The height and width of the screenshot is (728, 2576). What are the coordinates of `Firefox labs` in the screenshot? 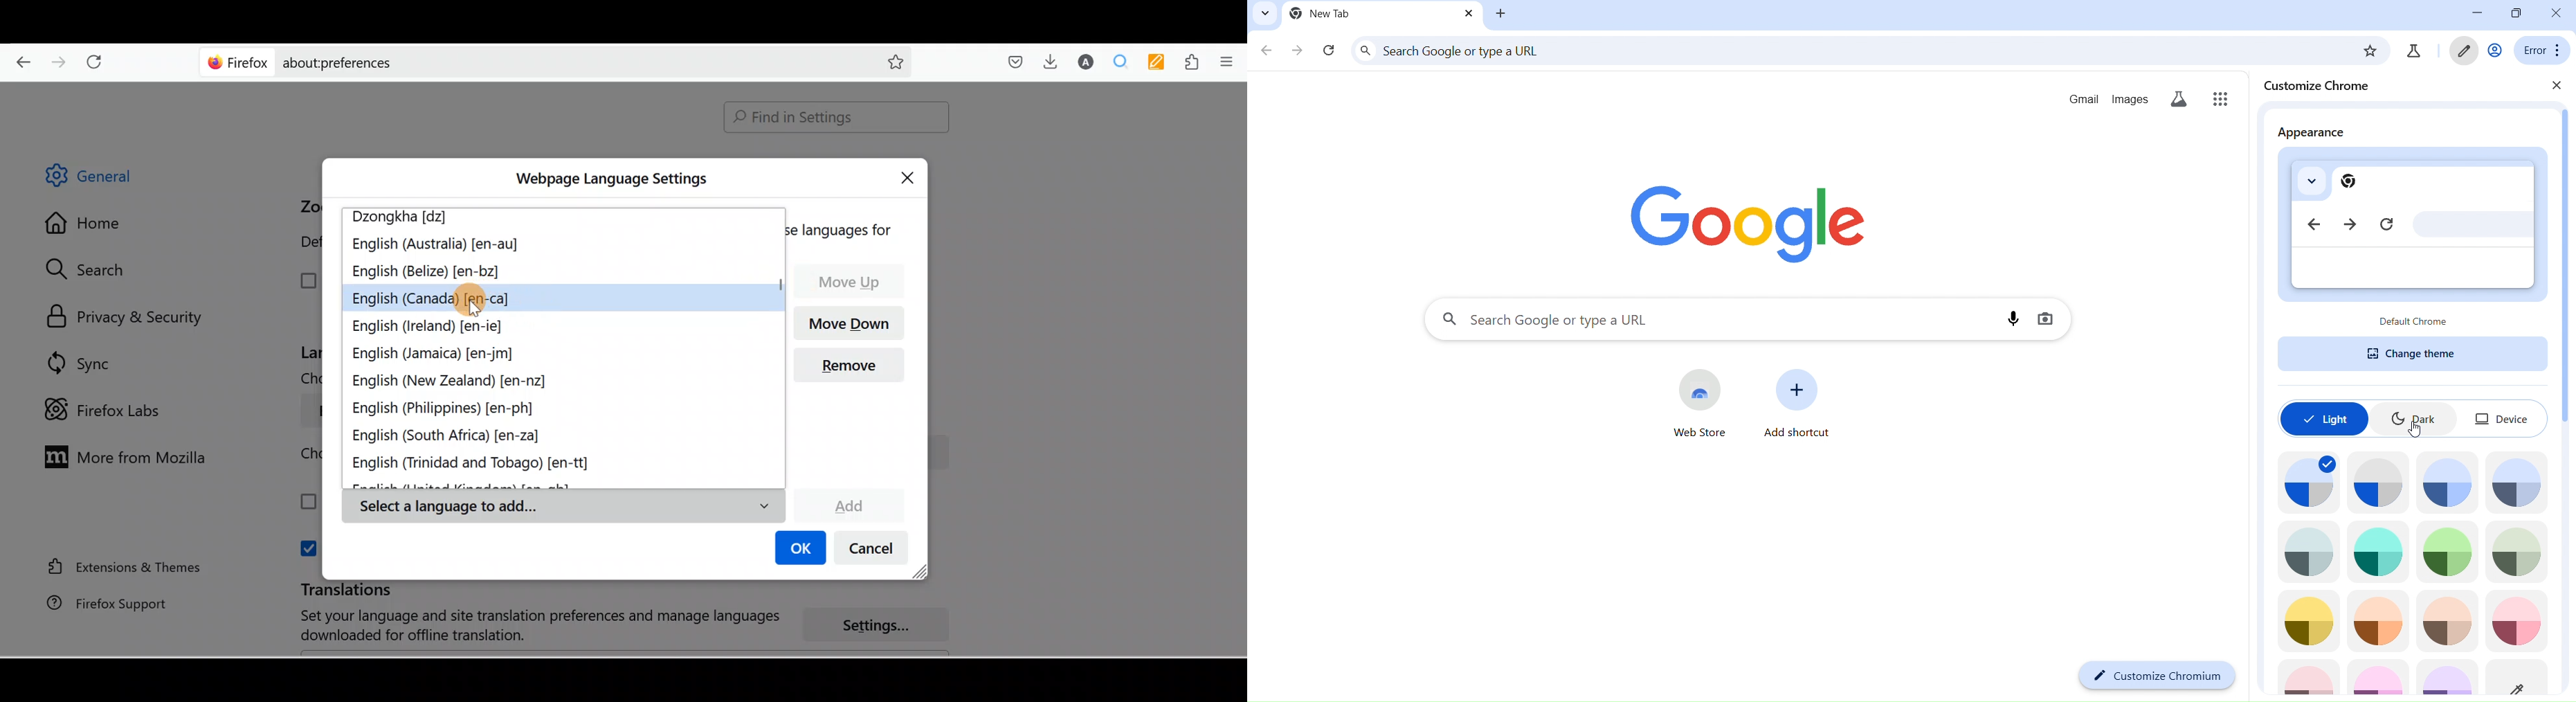 It's located at (107, 410).